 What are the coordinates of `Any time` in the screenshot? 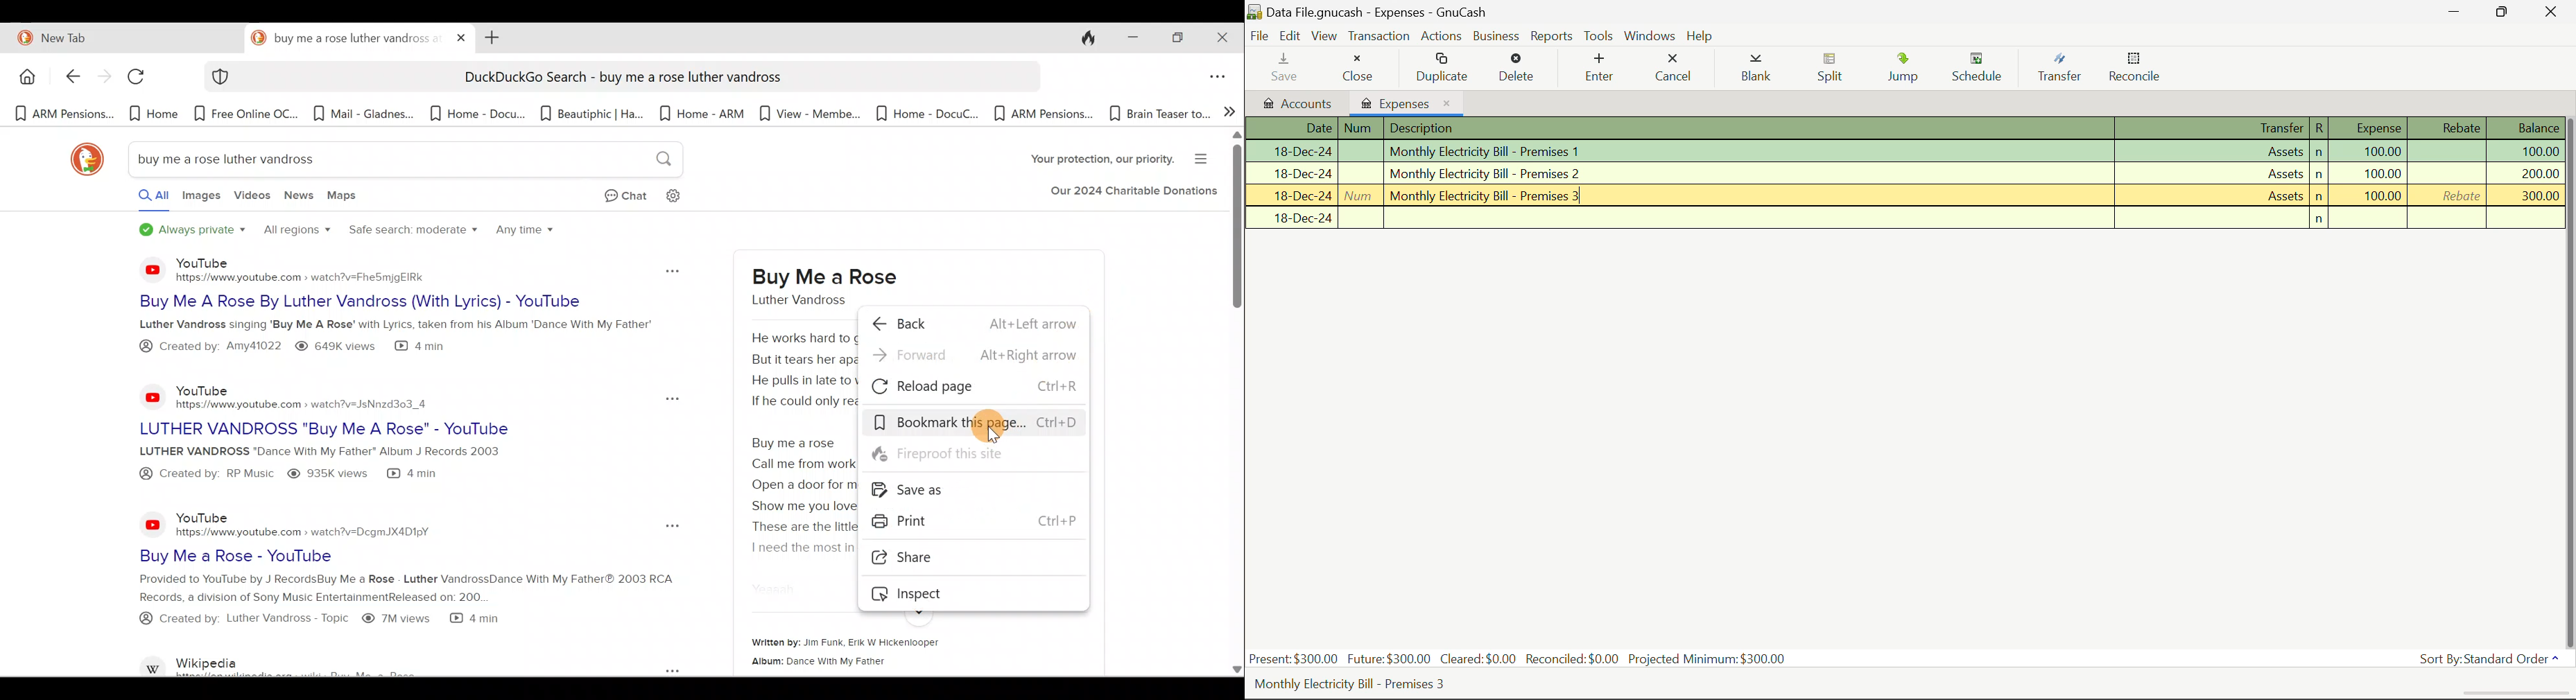 It's located at (527, 233).